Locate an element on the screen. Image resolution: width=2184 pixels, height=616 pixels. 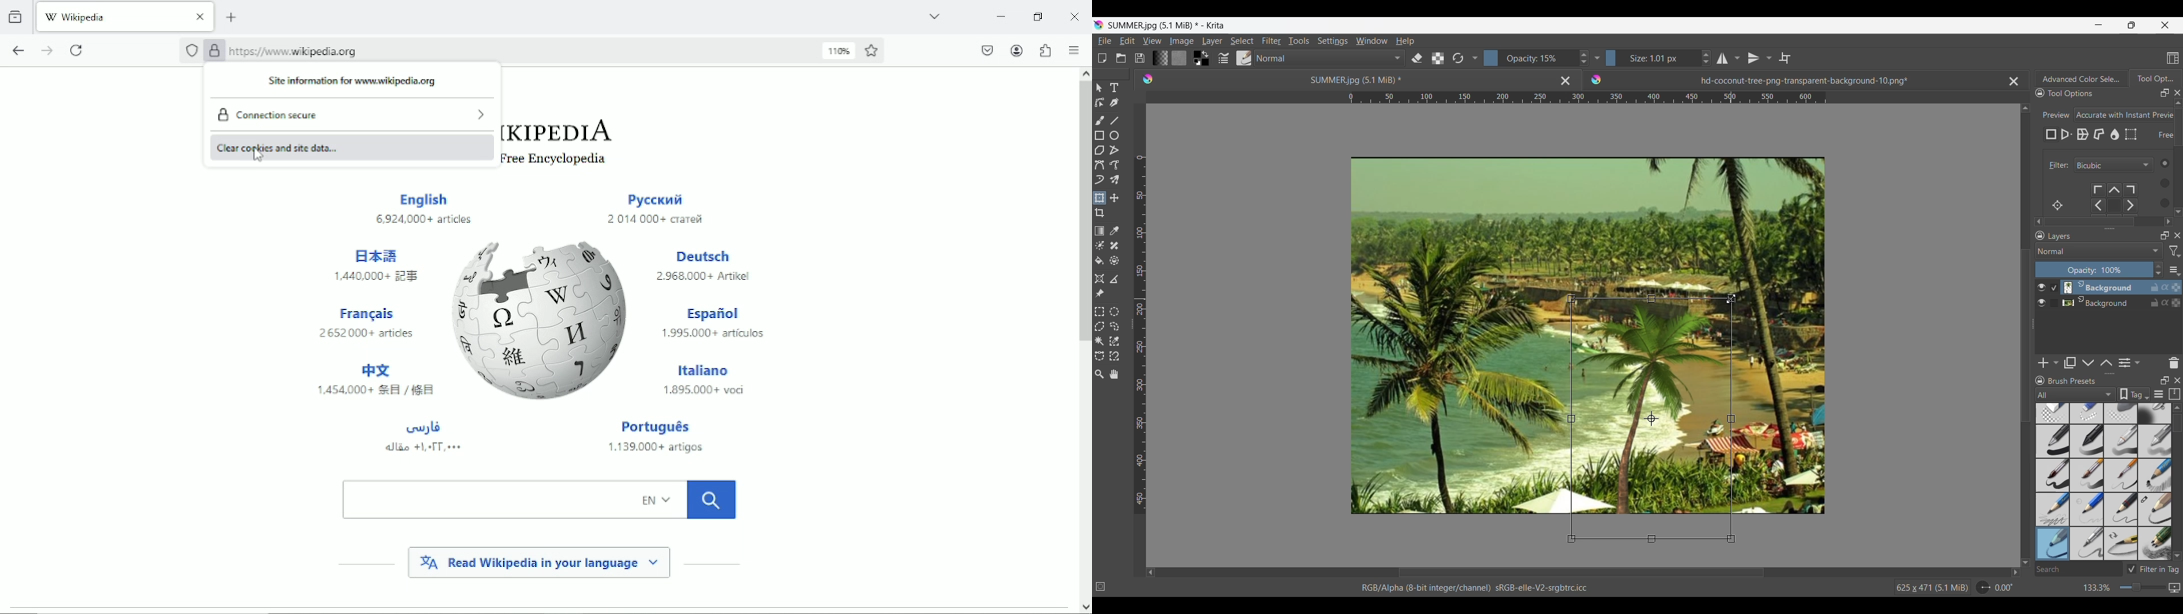
Selected layer is located at coordinates (2098, 287).